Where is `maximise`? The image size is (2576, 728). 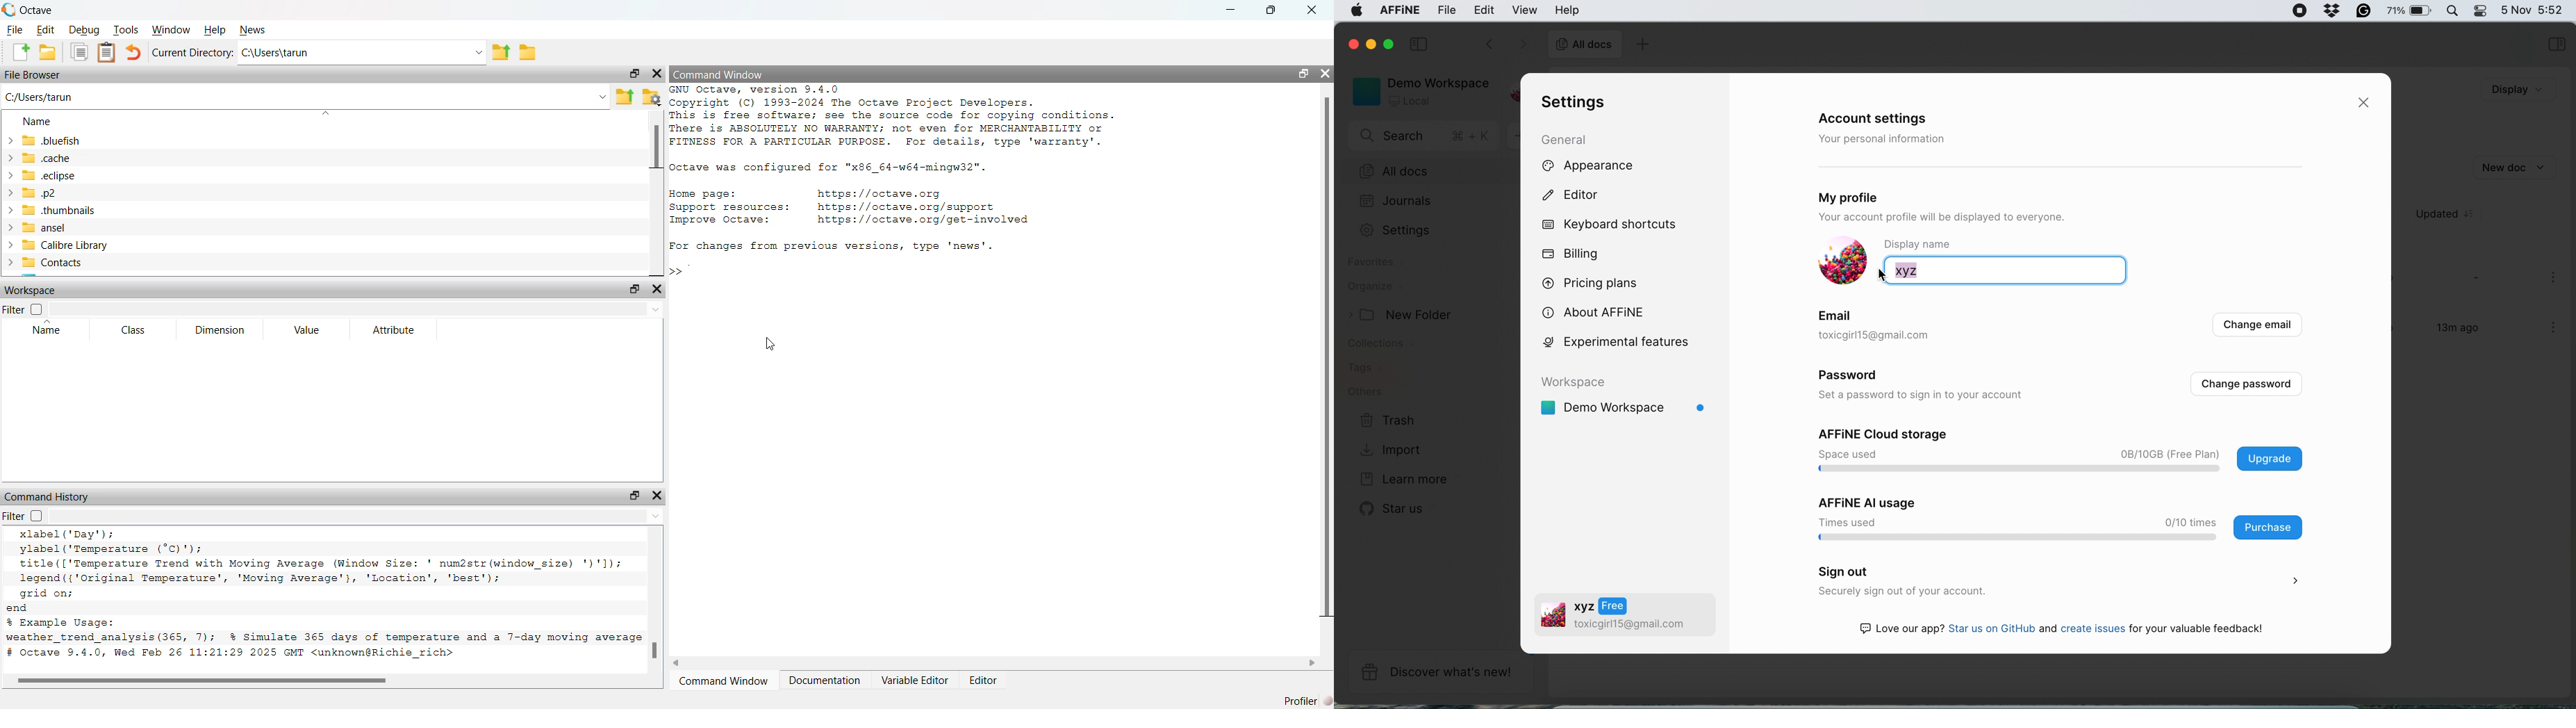
maximise is located at coordinates (627, 291).